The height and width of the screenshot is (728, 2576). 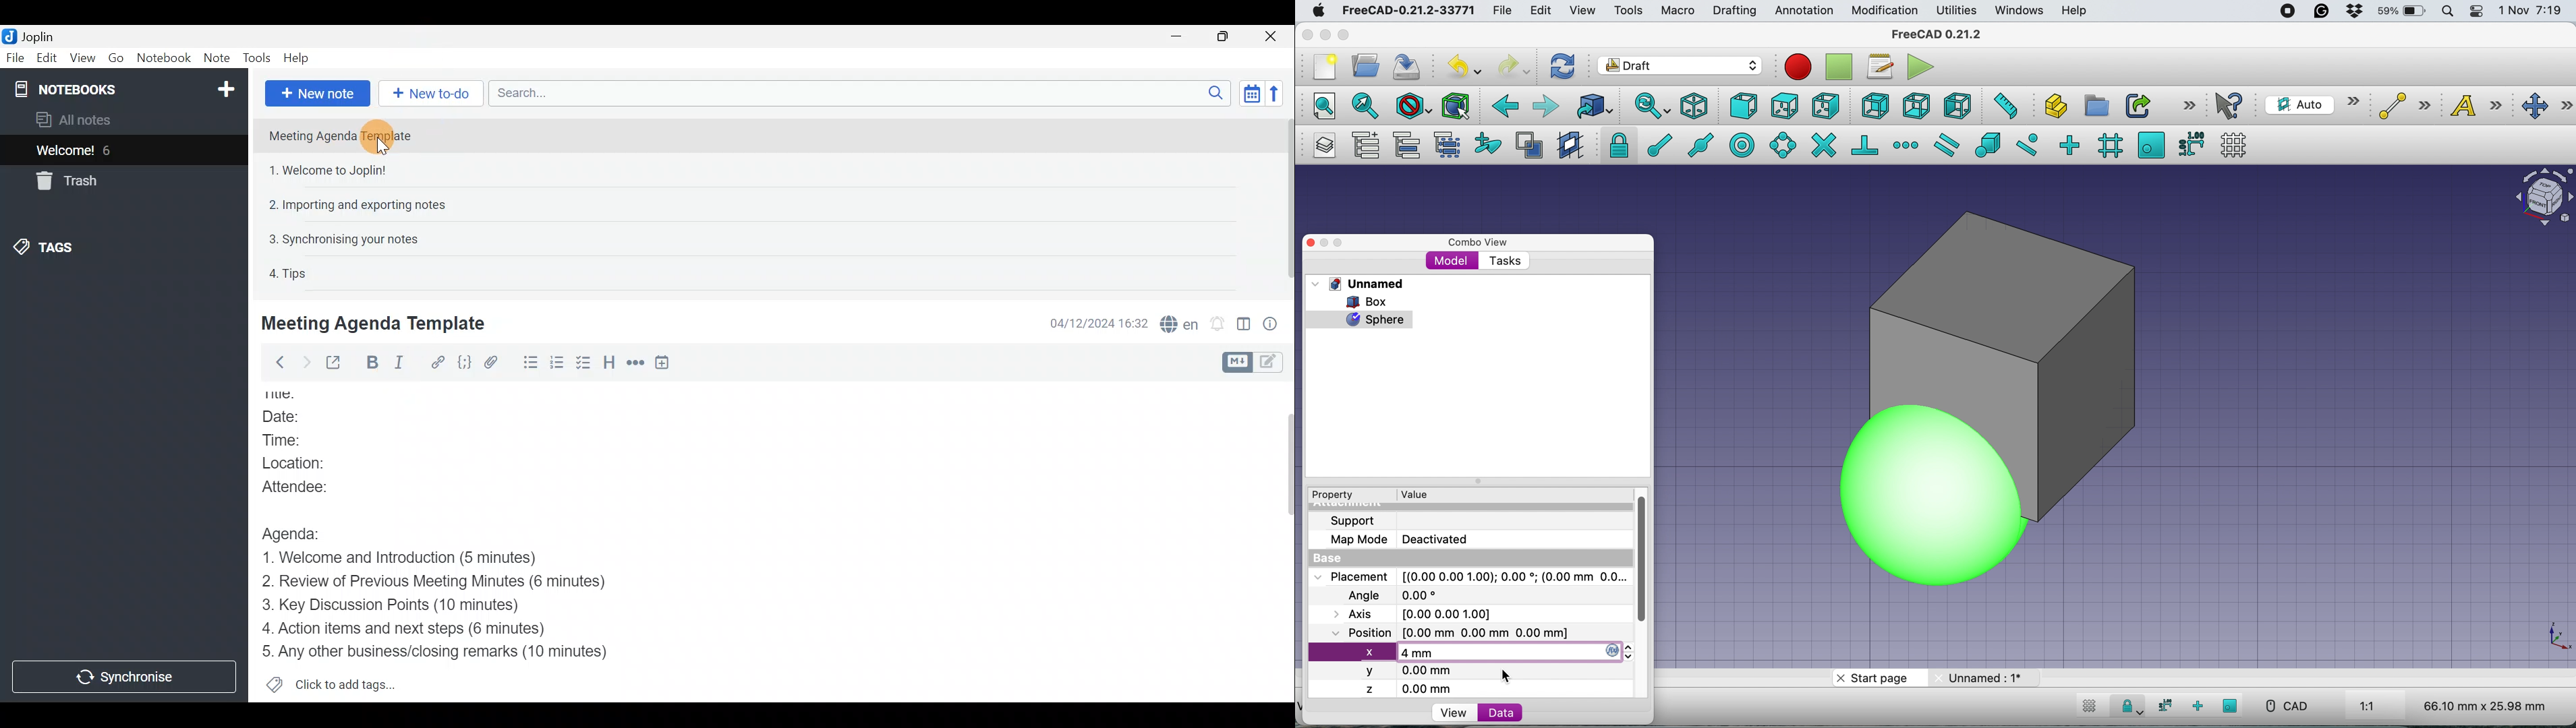 What do you see at coordinates (1320, 242) in the screenshot?
I see `close` at bounding box center [1320, 242].